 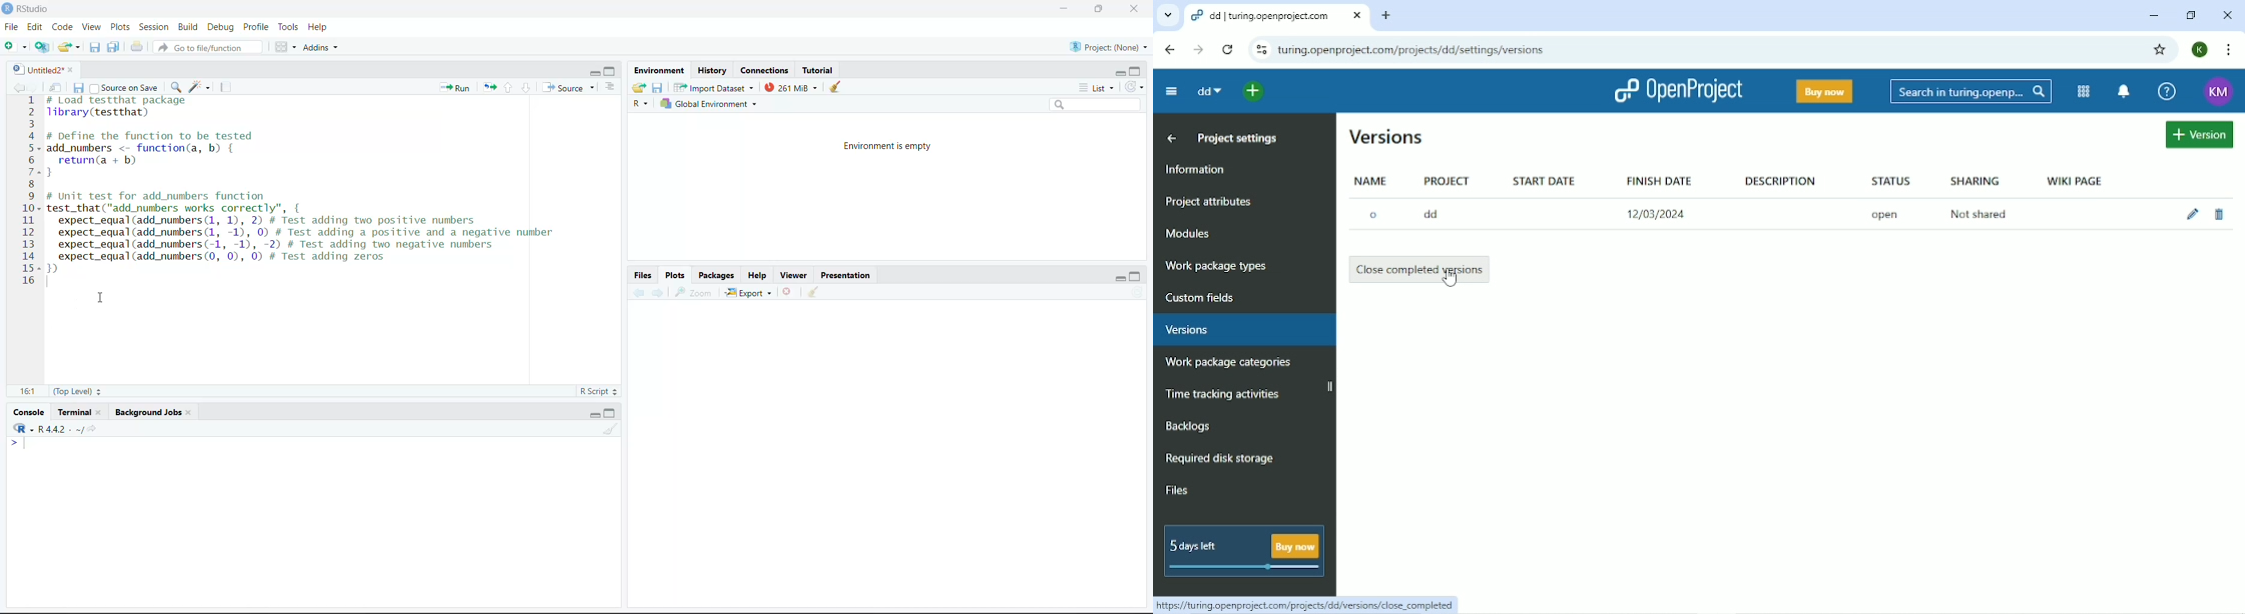 I want to click on Stepper buttons, so click(x=618, y=391).